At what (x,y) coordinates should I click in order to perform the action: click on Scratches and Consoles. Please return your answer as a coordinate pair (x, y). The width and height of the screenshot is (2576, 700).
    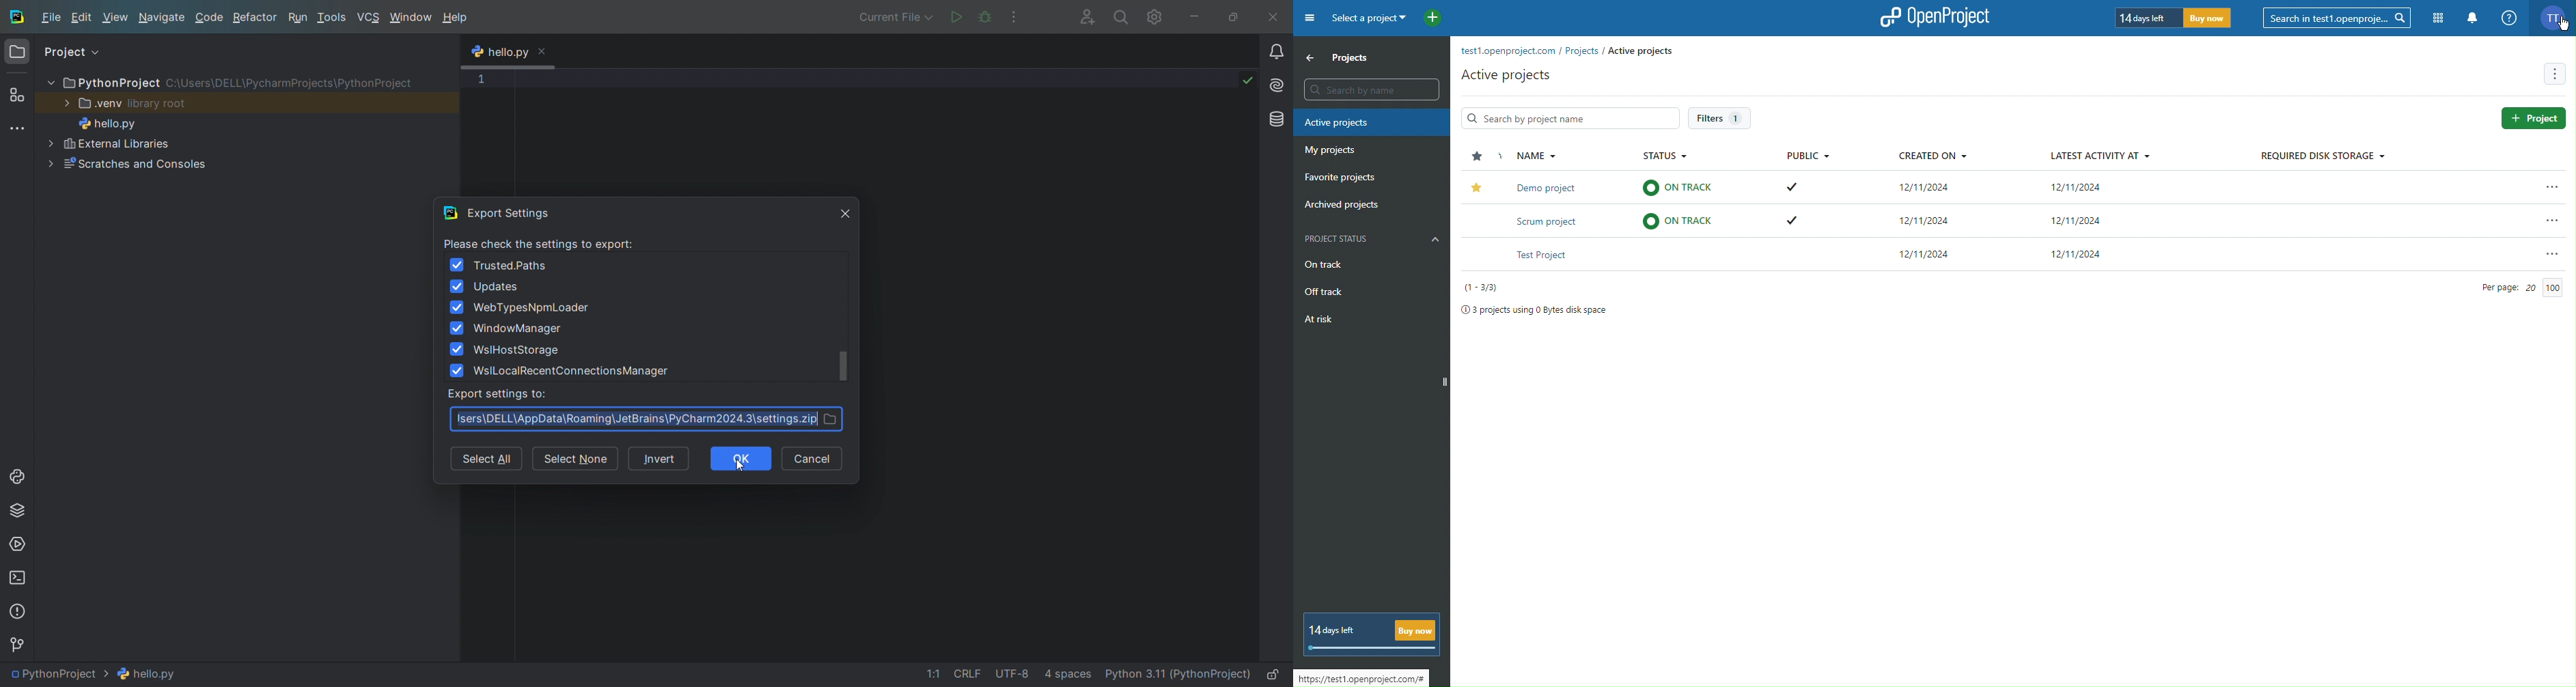
    Looking at the image, I should click on (170, 164).